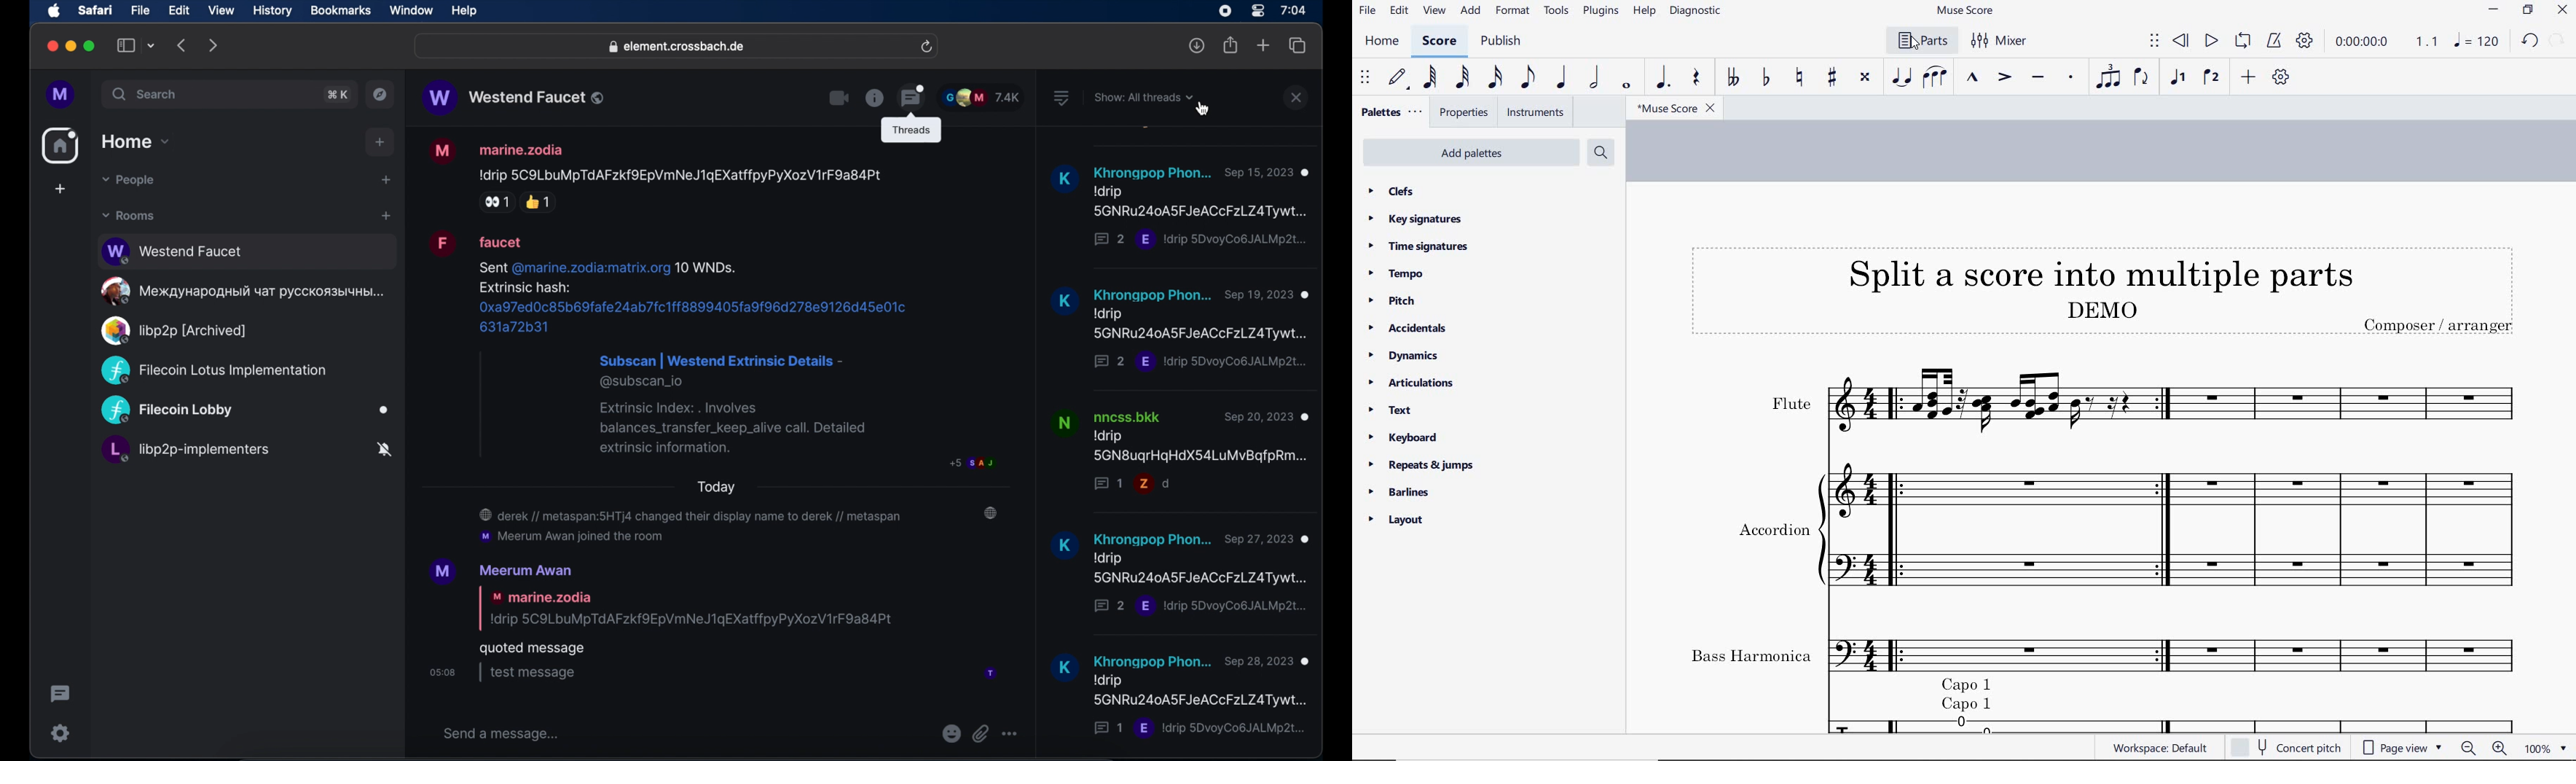 The height and width of the screenshot is (784, 2576). What do you see at coordinates (1534, 112) in the screenshot?
I see `instruments` at bounding box center [1534, 112].